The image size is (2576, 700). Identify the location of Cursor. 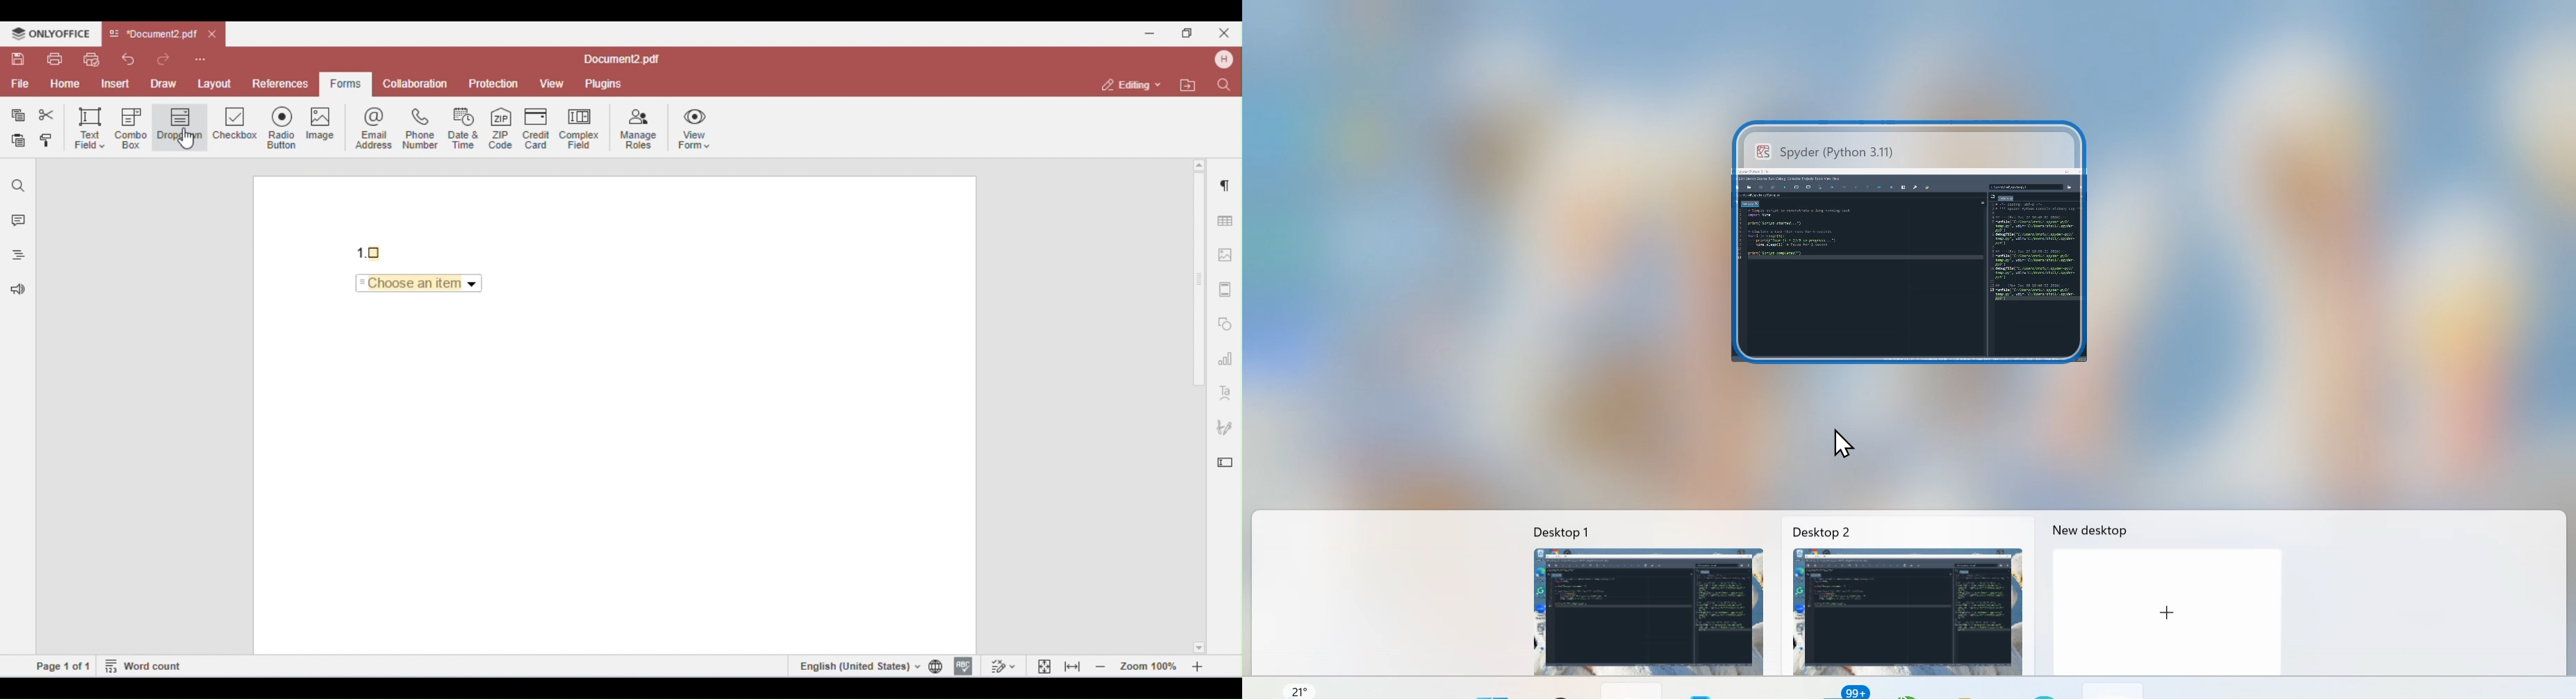
(1840, 434).